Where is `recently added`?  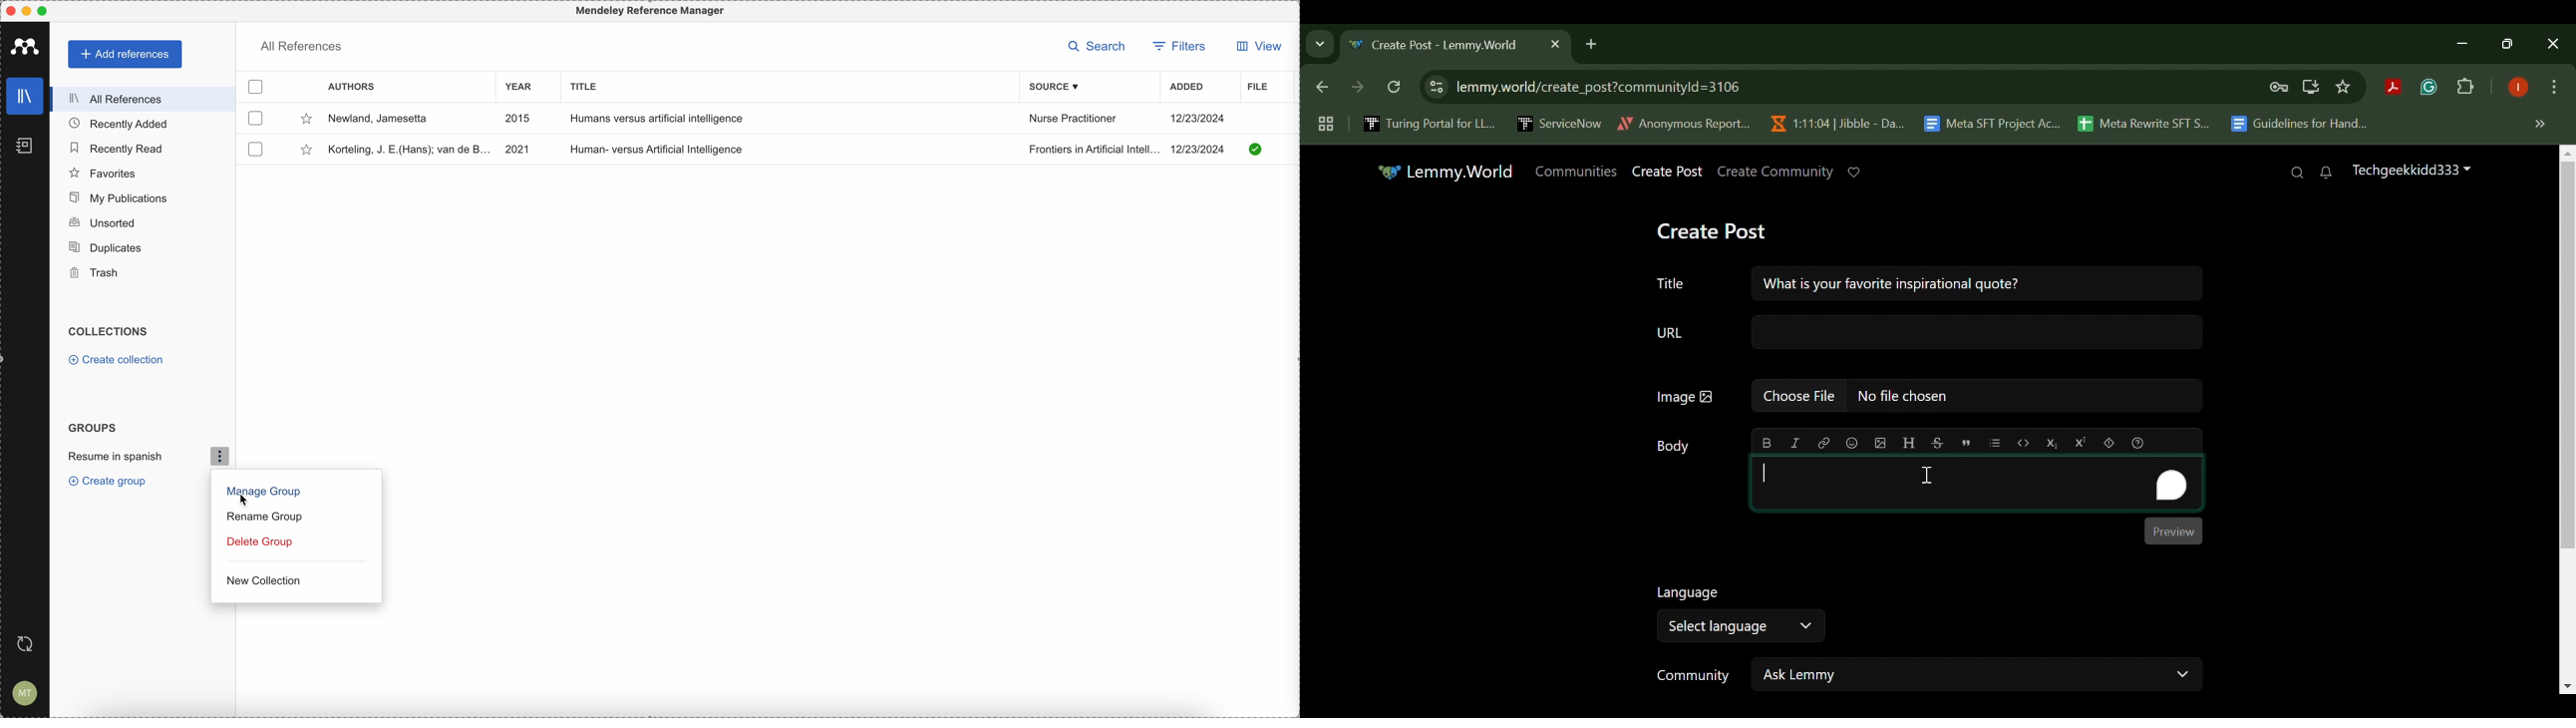 recently added is located at coordinates (119, 123).